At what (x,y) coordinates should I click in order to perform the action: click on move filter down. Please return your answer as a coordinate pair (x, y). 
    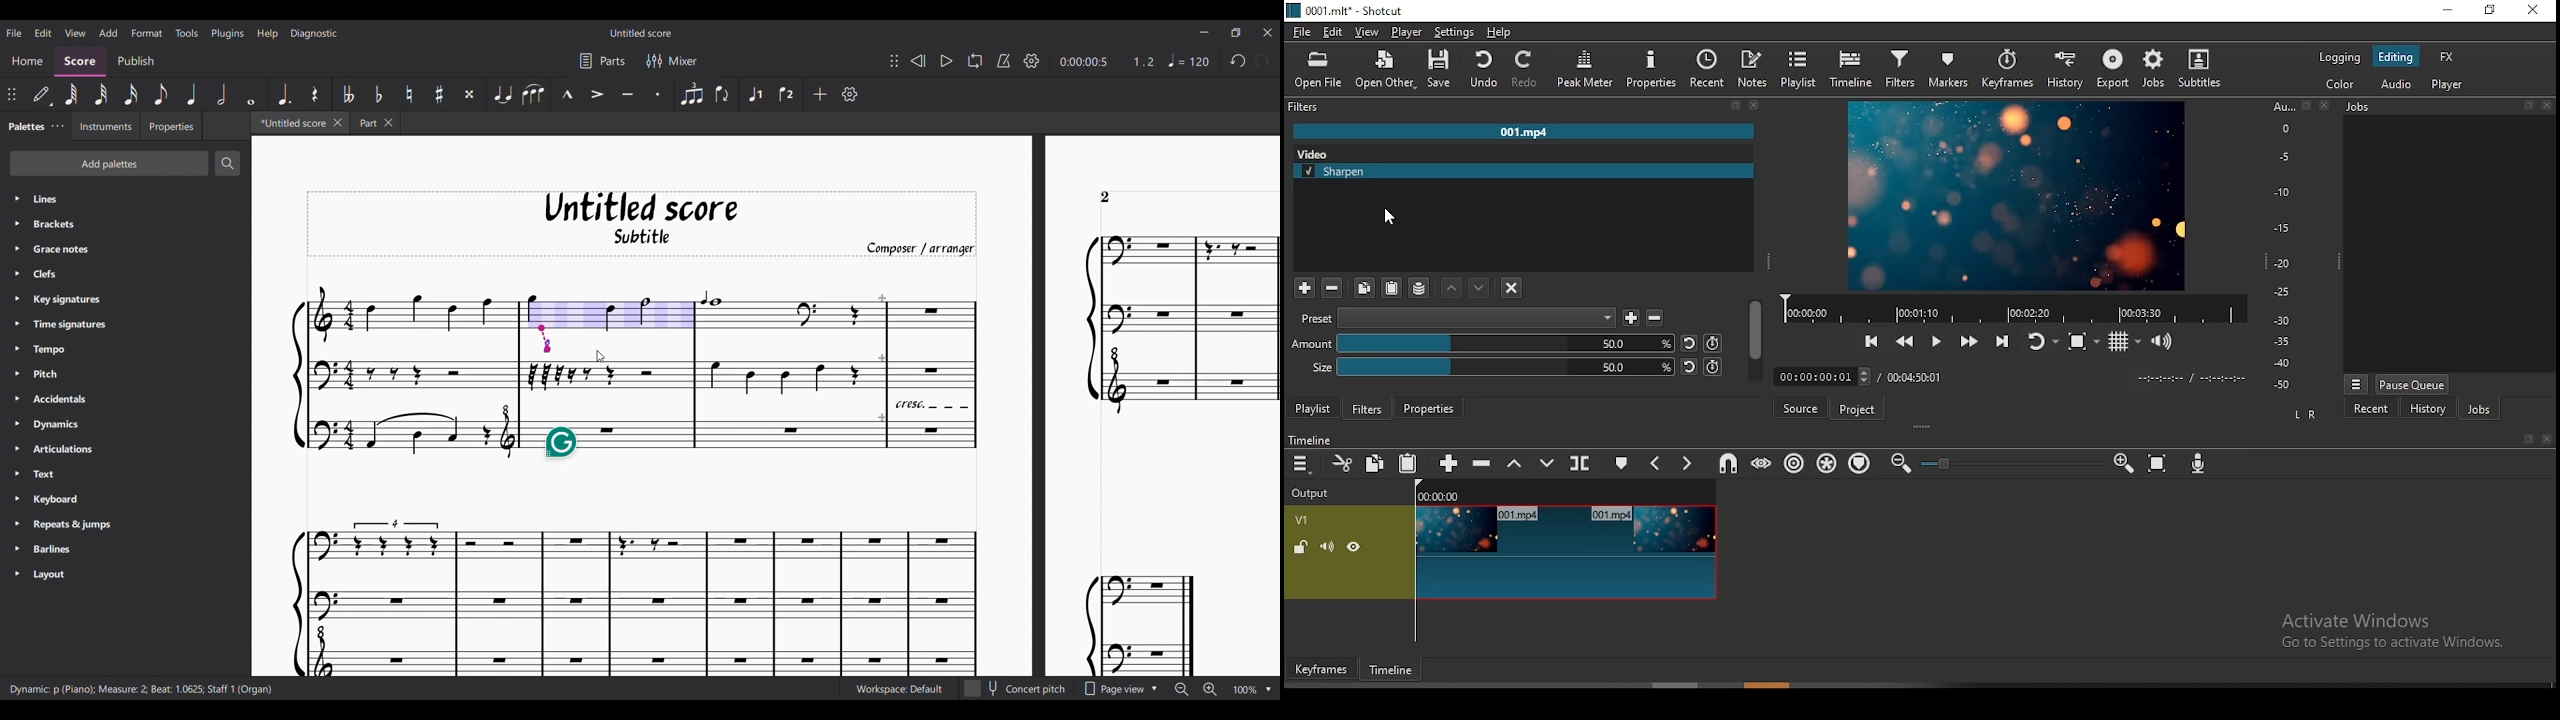
    Looking at the image, I should click on (1479, 288).